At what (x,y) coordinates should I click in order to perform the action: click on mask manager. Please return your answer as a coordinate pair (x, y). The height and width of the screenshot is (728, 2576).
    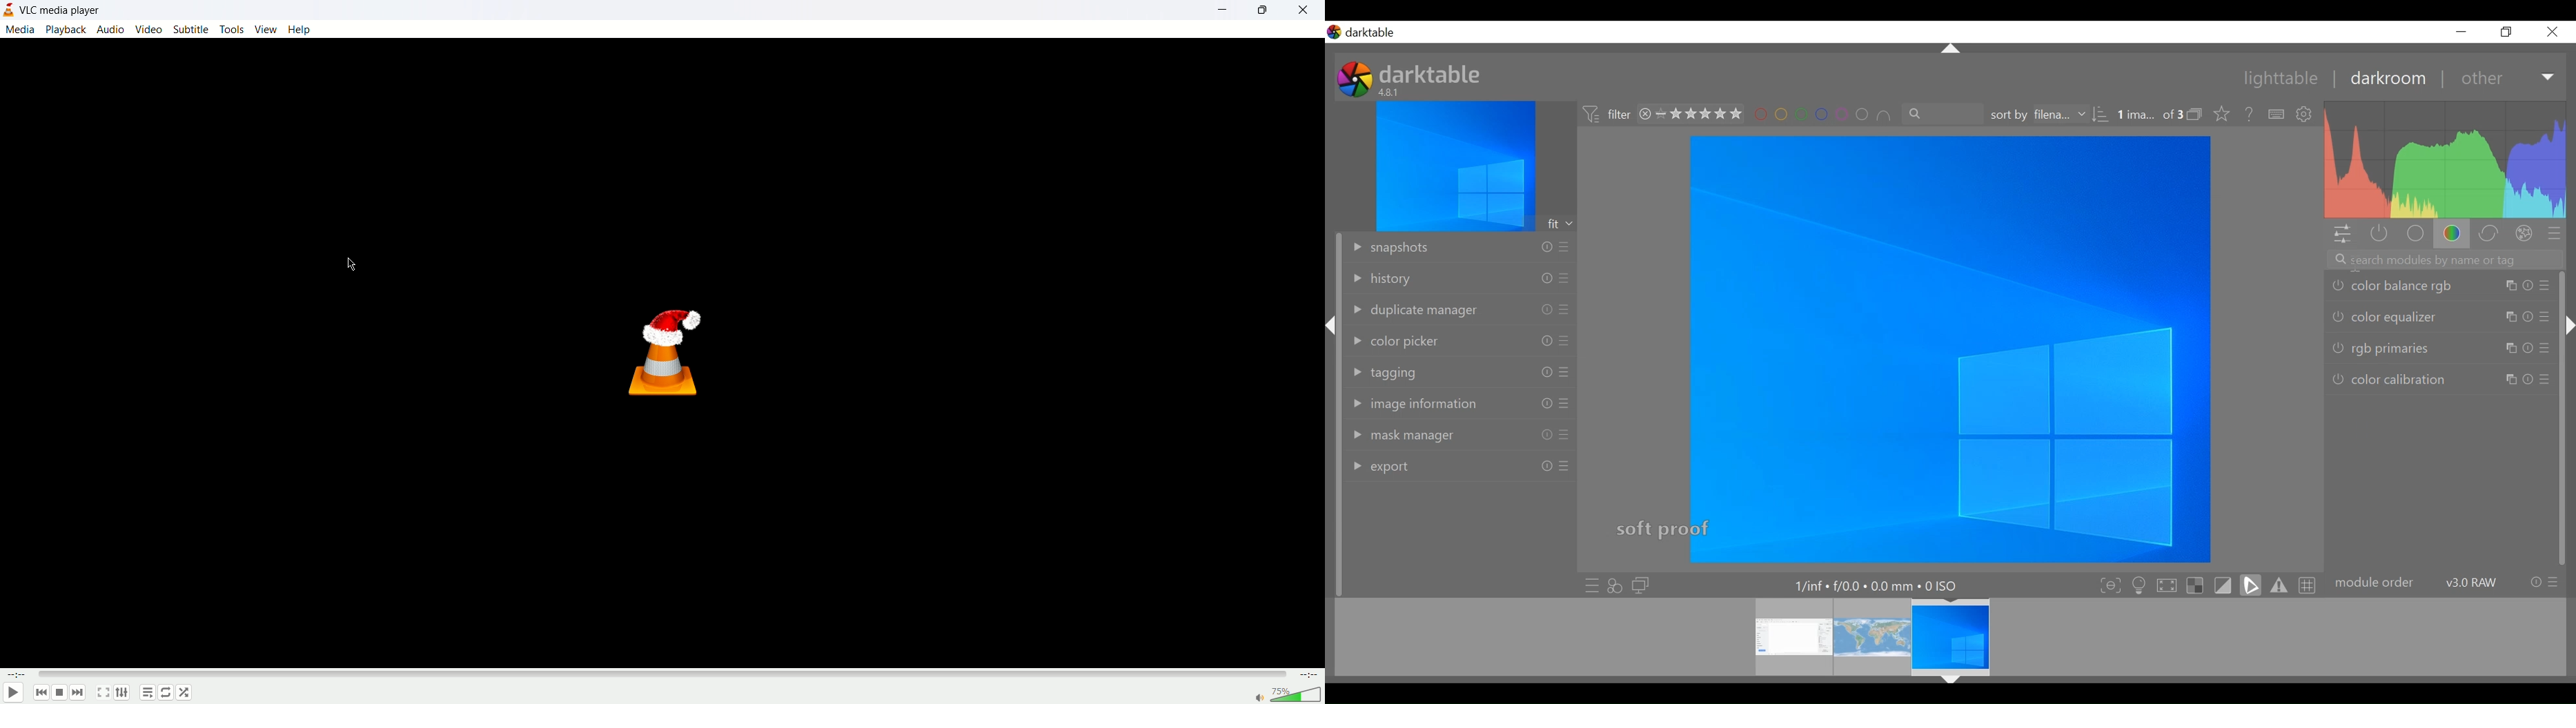
    Looking at the image, I should click on (1397, 437).